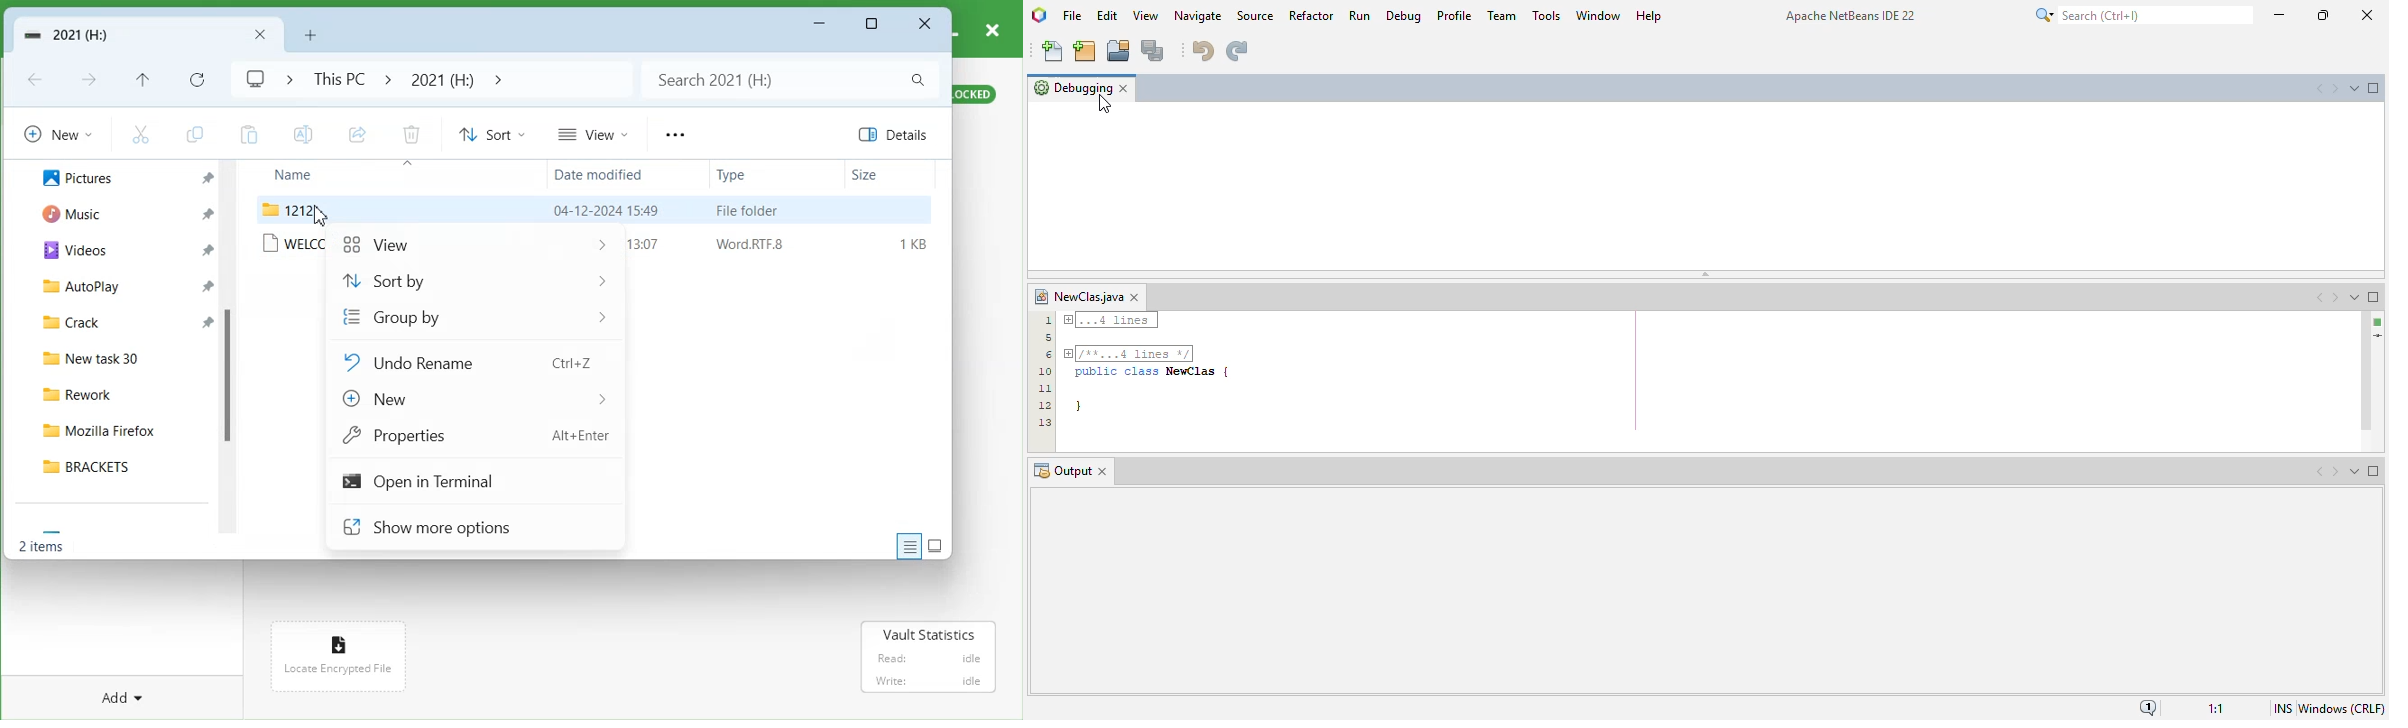 This screenshot has height=728, width=2408. What do you see at coordinates (475, 433) in the screenshot?
I see `Properties` at bounding box center [475, 433].